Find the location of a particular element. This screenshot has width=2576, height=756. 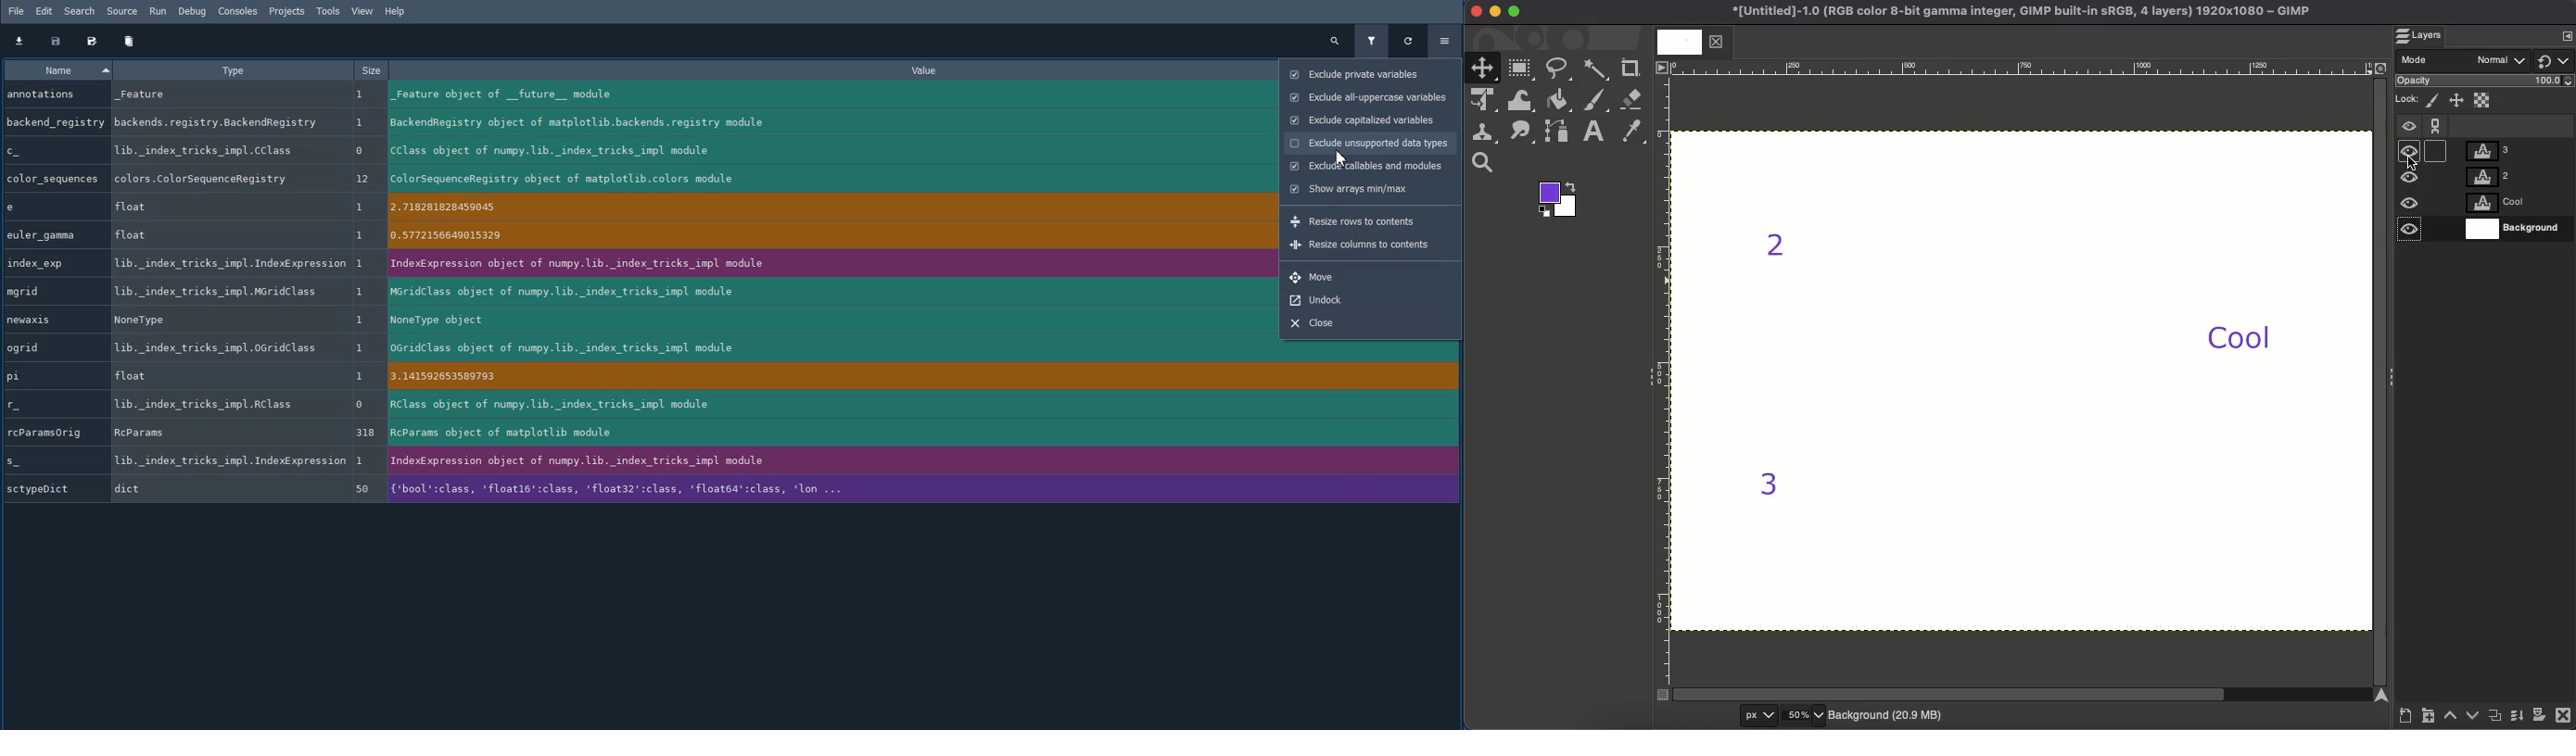

Ruler is located at coordinates (2021, 68).